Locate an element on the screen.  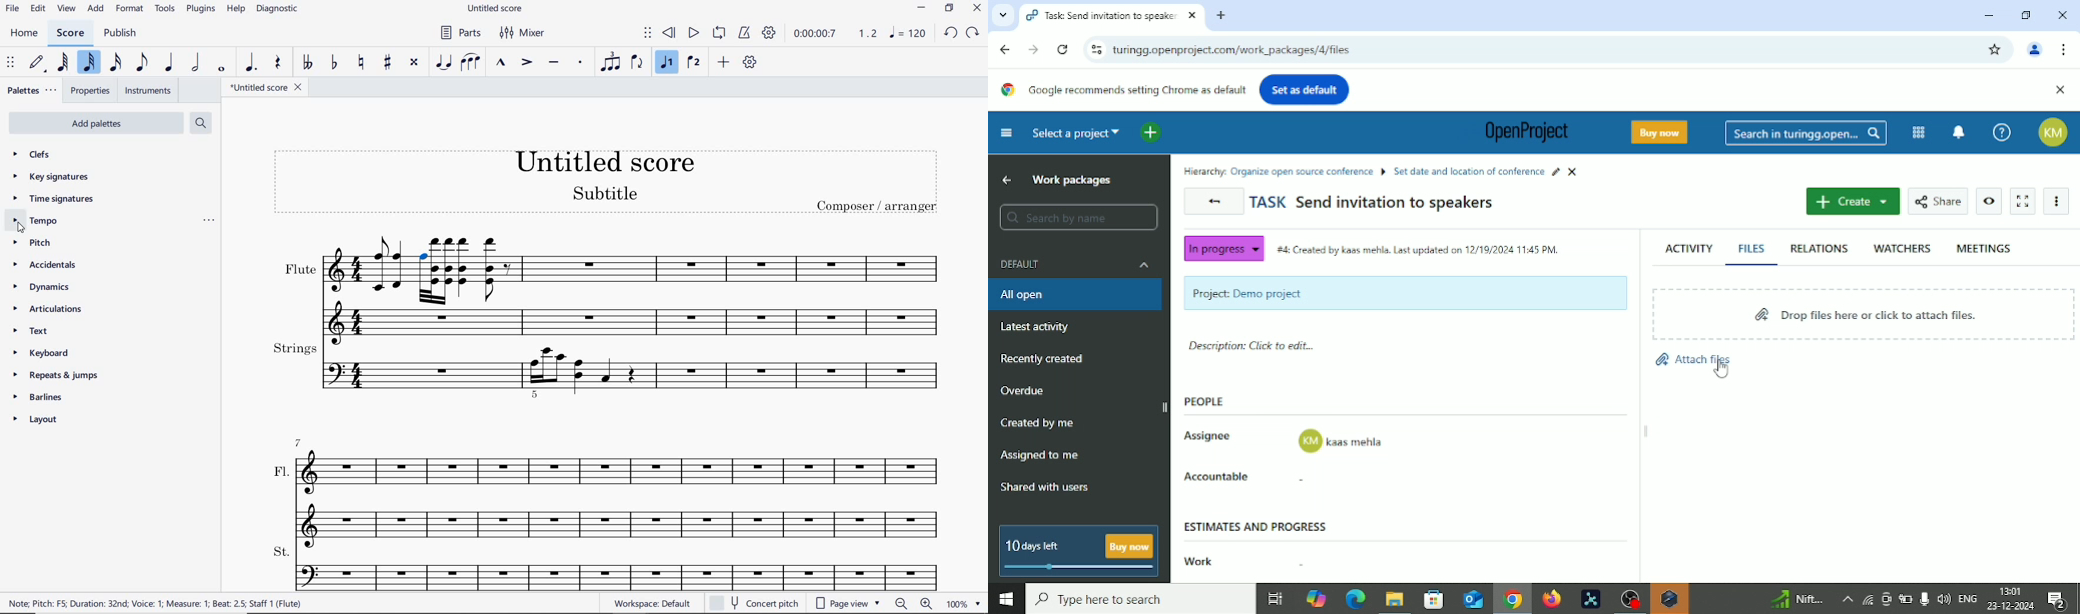
ll Hierarchy: Organize open source conference B Set date and location of conference # X is located at coordinates (1385, 170).